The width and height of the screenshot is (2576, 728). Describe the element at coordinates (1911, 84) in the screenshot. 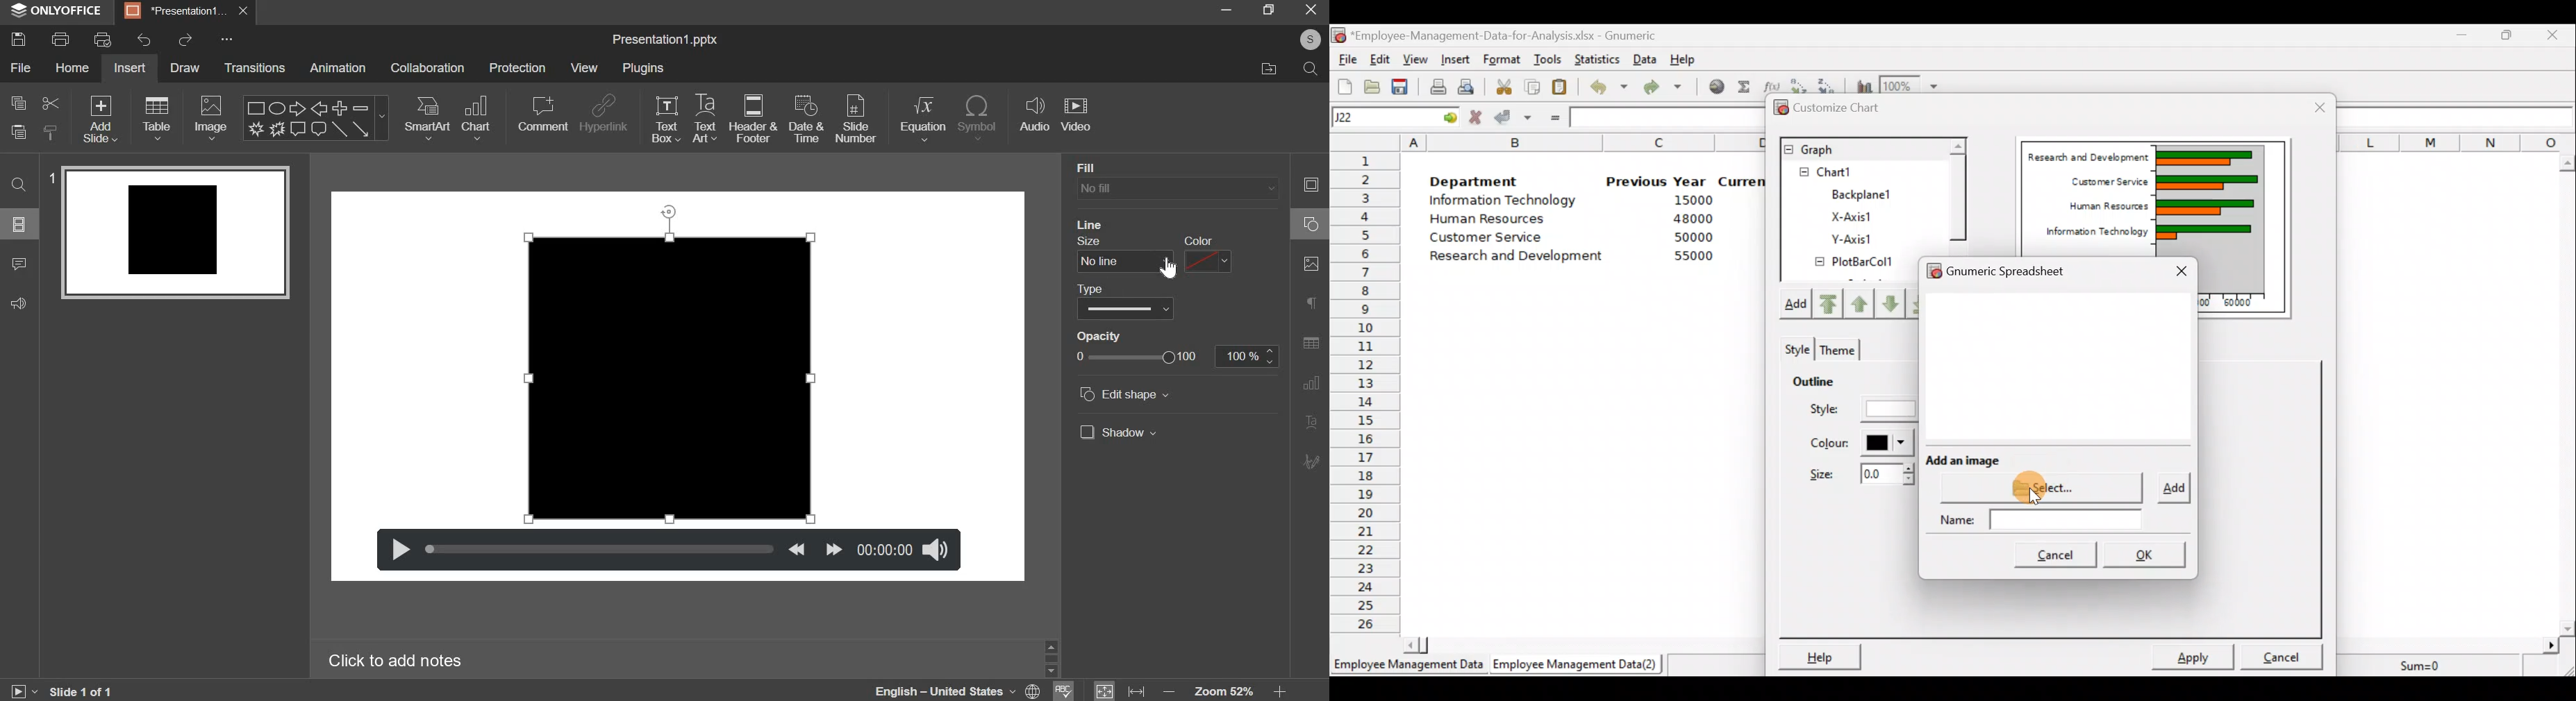

I see `Zoom` at that location.